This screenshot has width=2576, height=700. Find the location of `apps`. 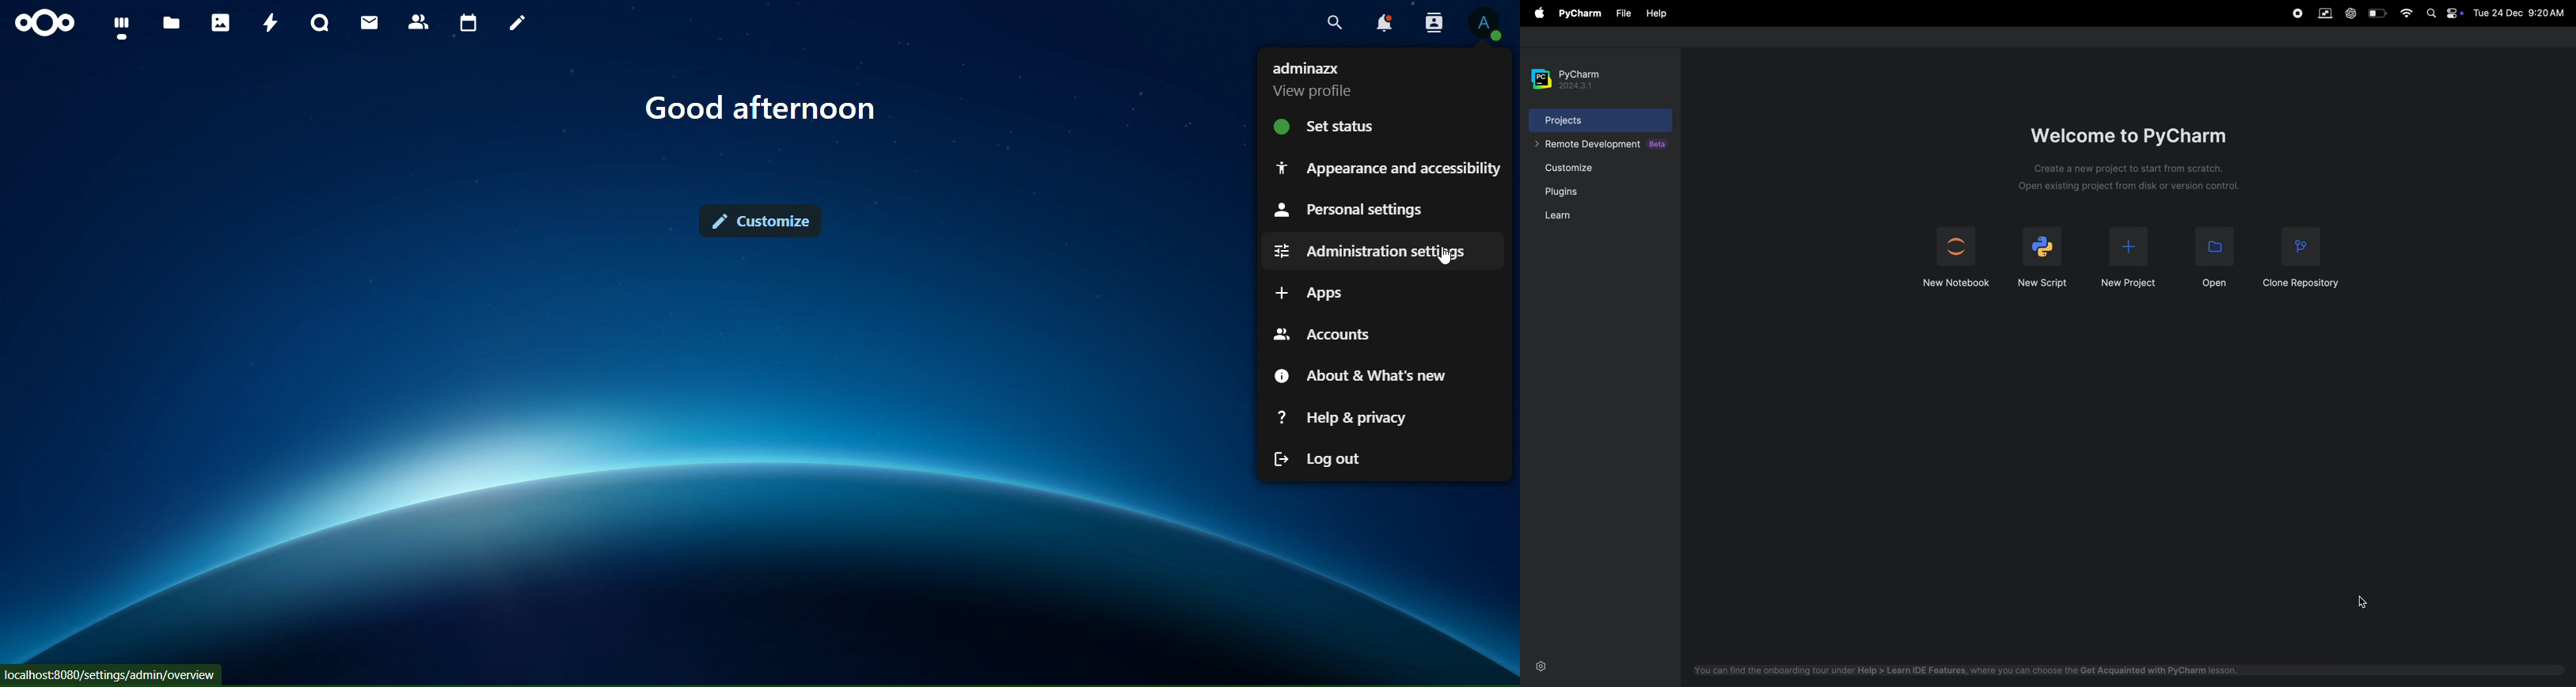

apps is located at coordinates (1322, 292).